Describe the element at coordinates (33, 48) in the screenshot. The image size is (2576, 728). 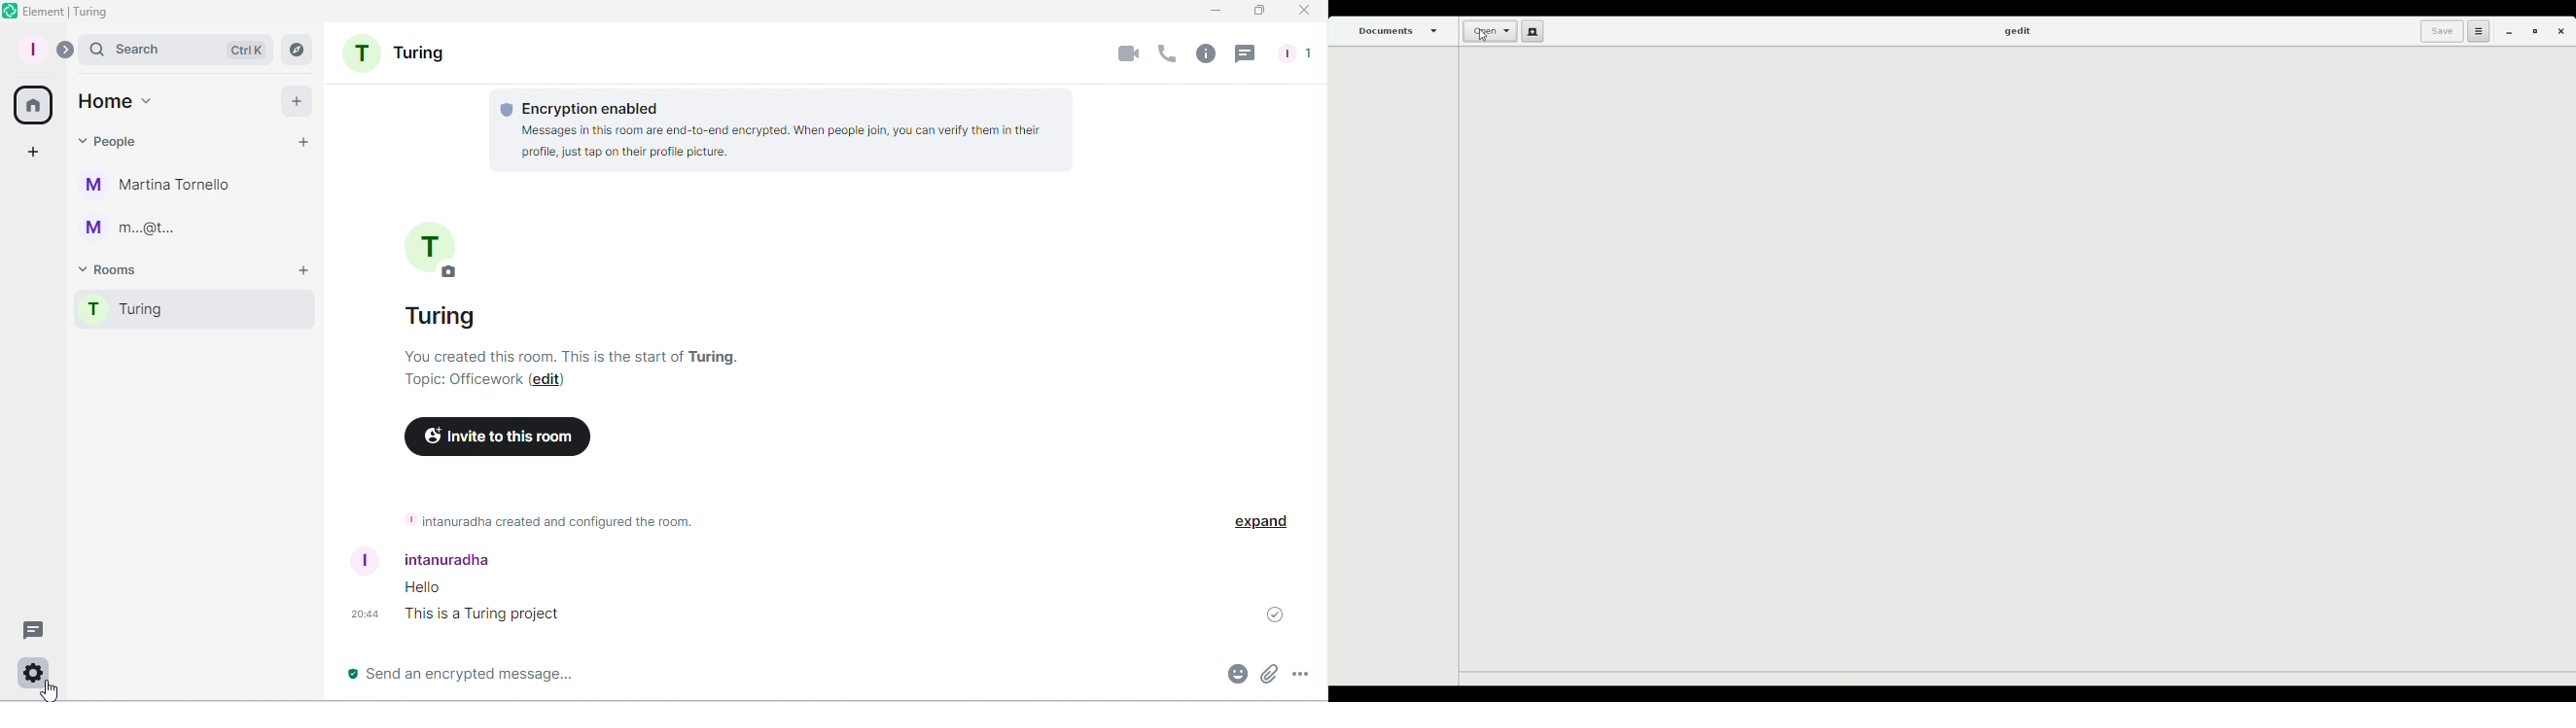
I see `Profile` at that location.